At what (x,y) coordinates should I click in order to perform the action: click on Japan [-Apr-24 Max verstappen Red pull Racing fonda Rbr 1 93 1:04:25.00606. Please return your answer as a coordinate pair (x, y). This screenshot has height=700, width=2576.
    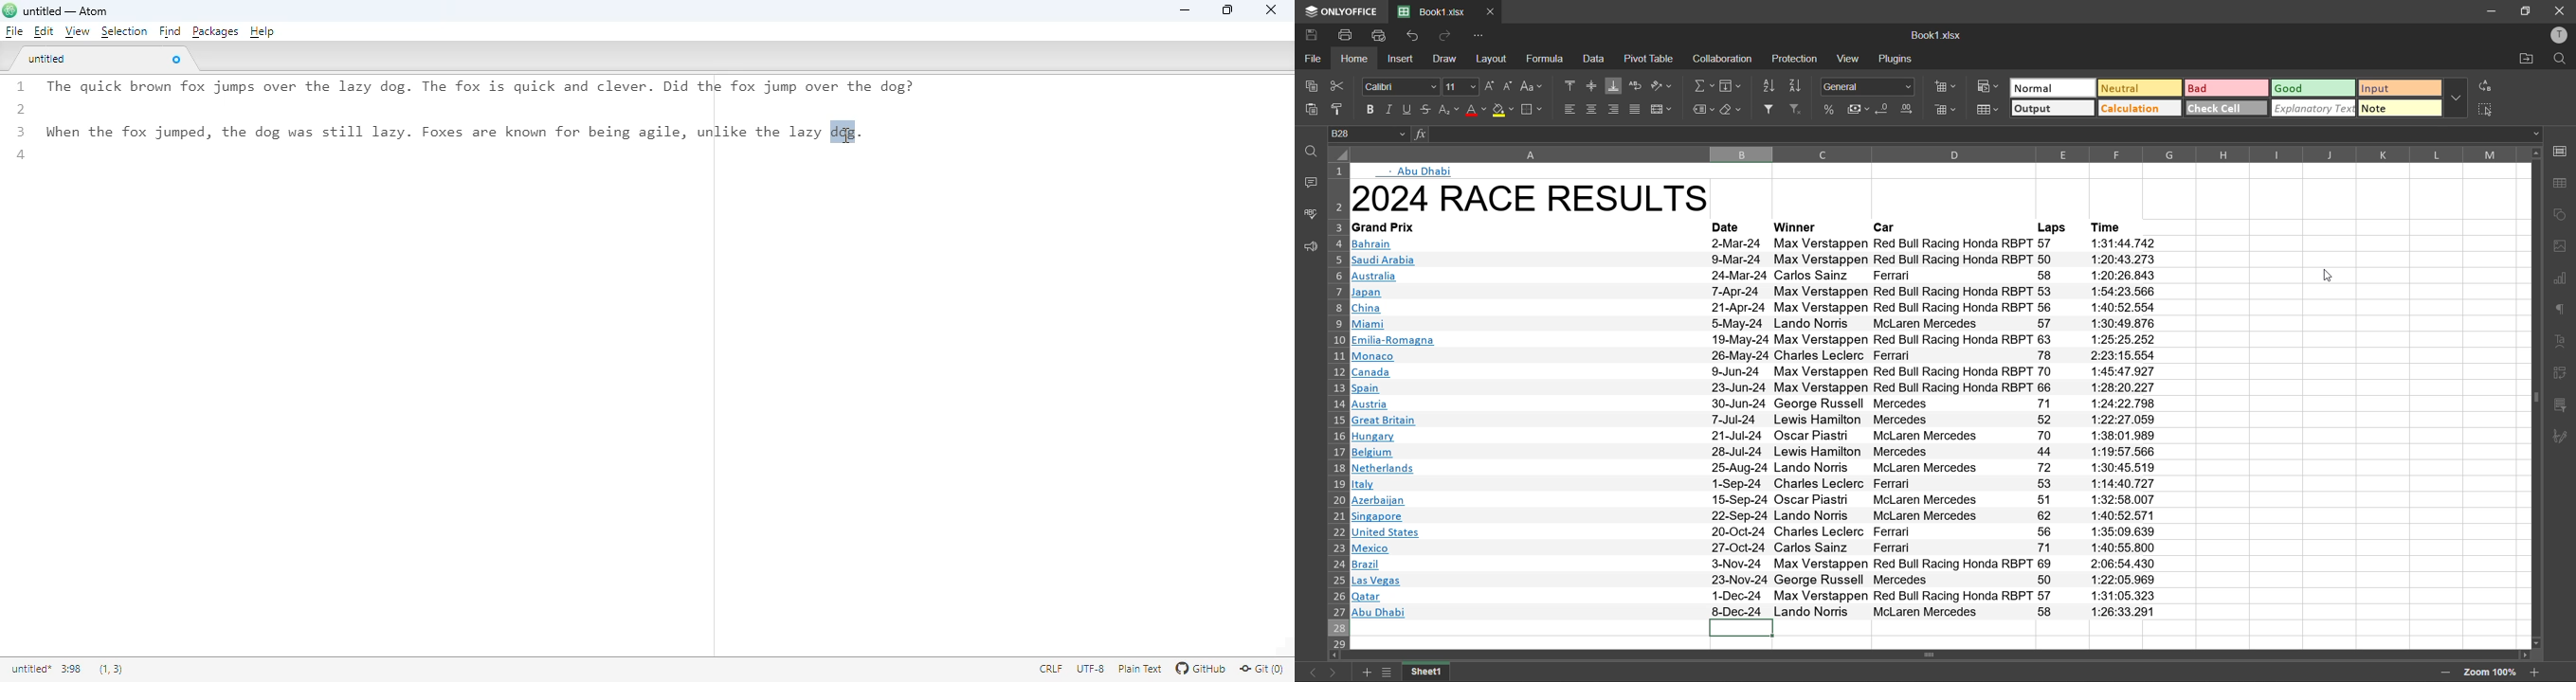
    Looking at the image, I should click on (1758, 294).